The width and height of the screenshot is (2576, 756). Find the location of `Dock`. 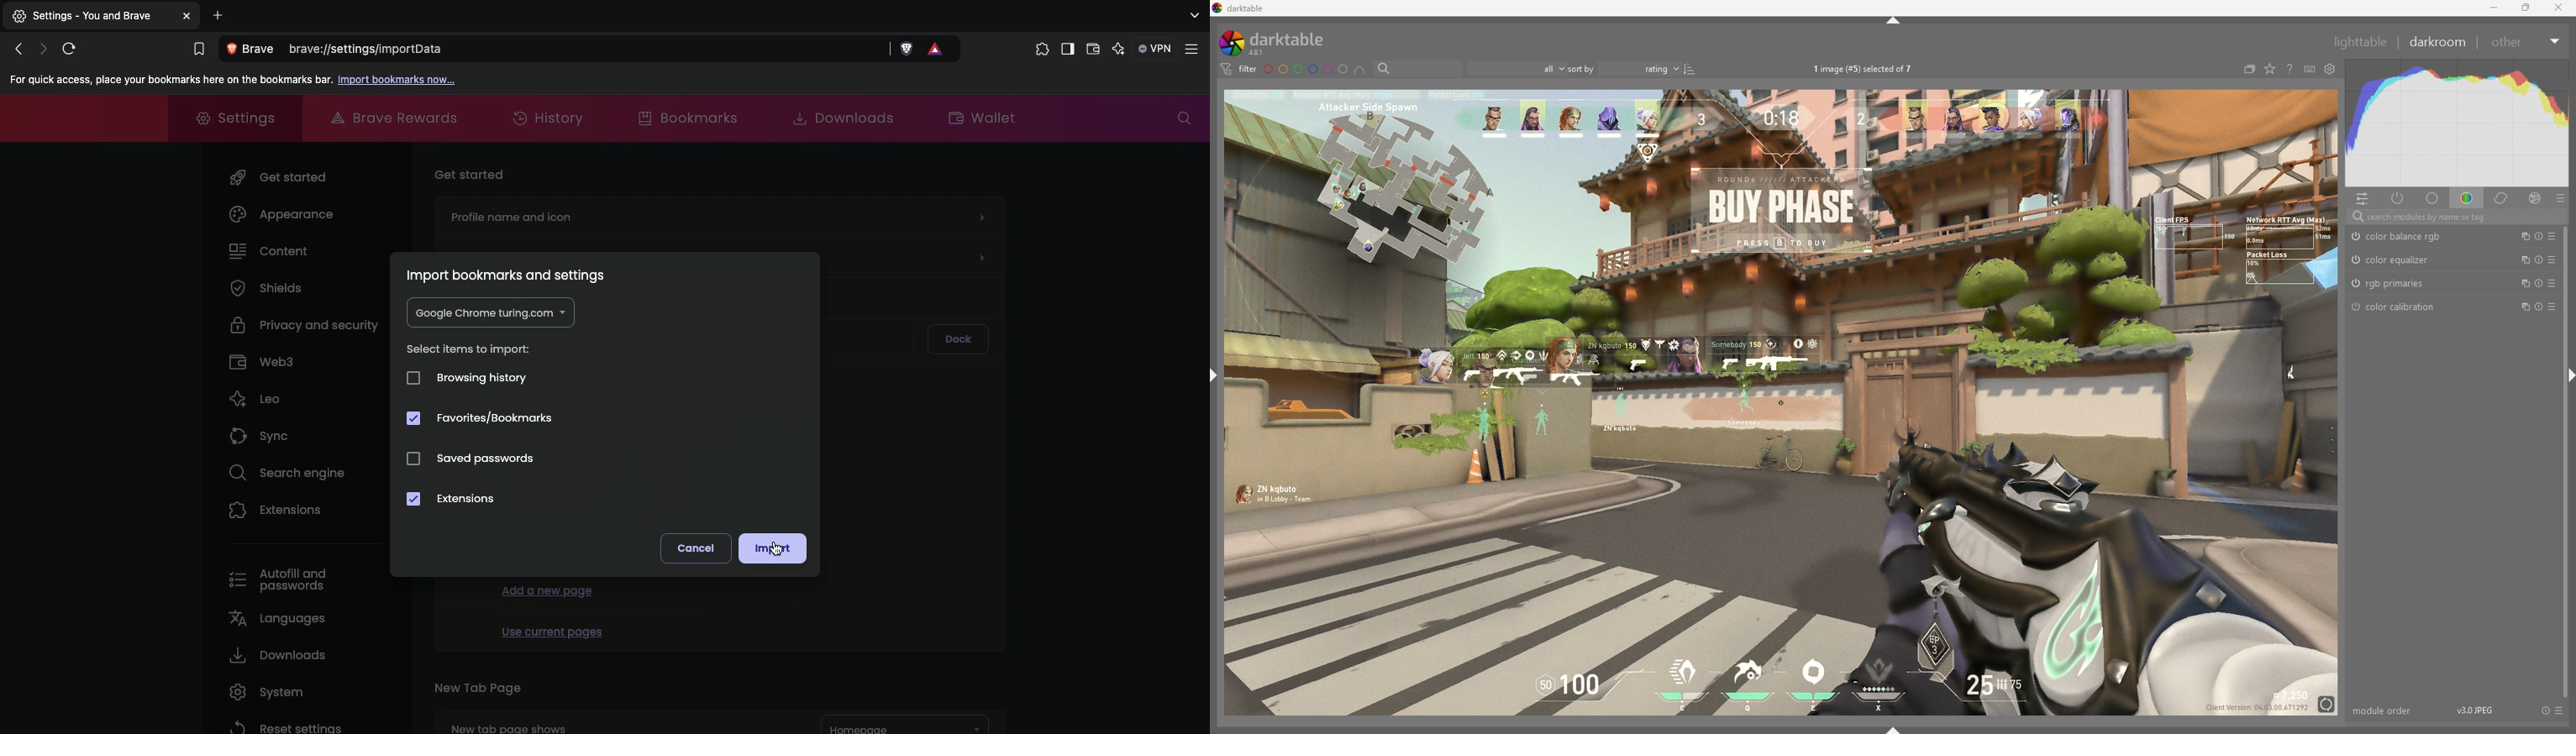

Dock is located at coordinates (958, 339).